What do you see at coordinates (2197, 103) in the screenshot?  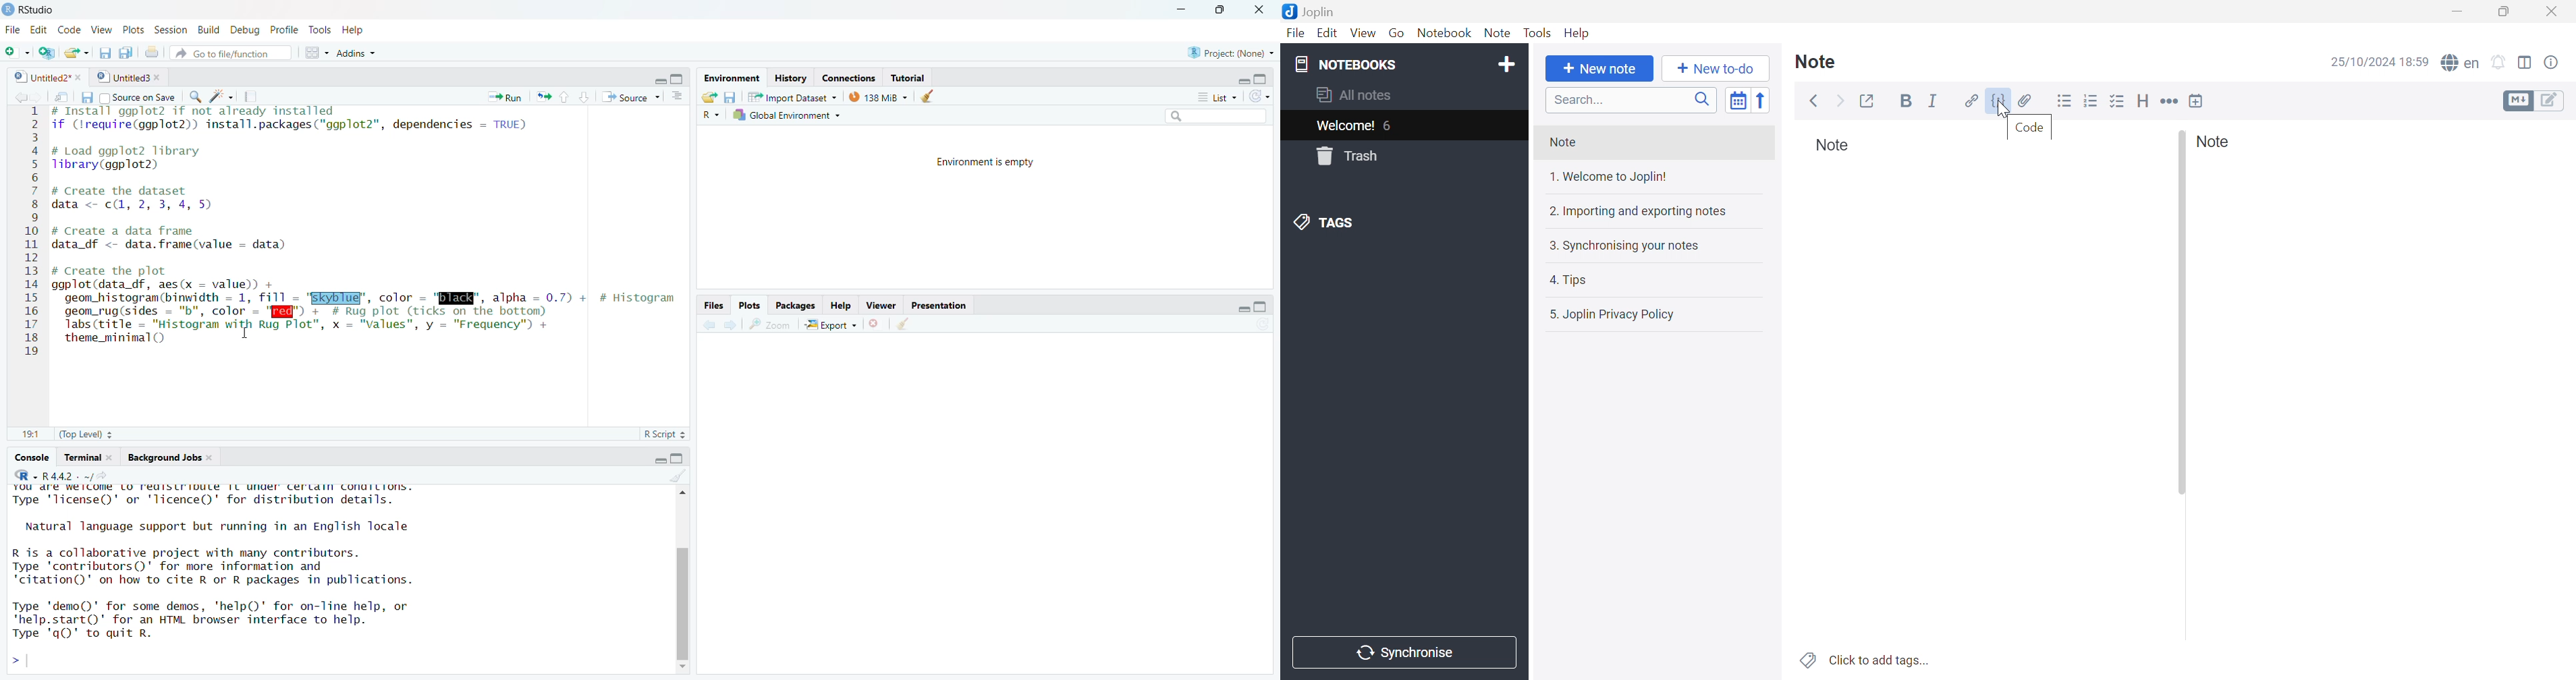 I see `Insert time` at bounding box center [2197, 103].